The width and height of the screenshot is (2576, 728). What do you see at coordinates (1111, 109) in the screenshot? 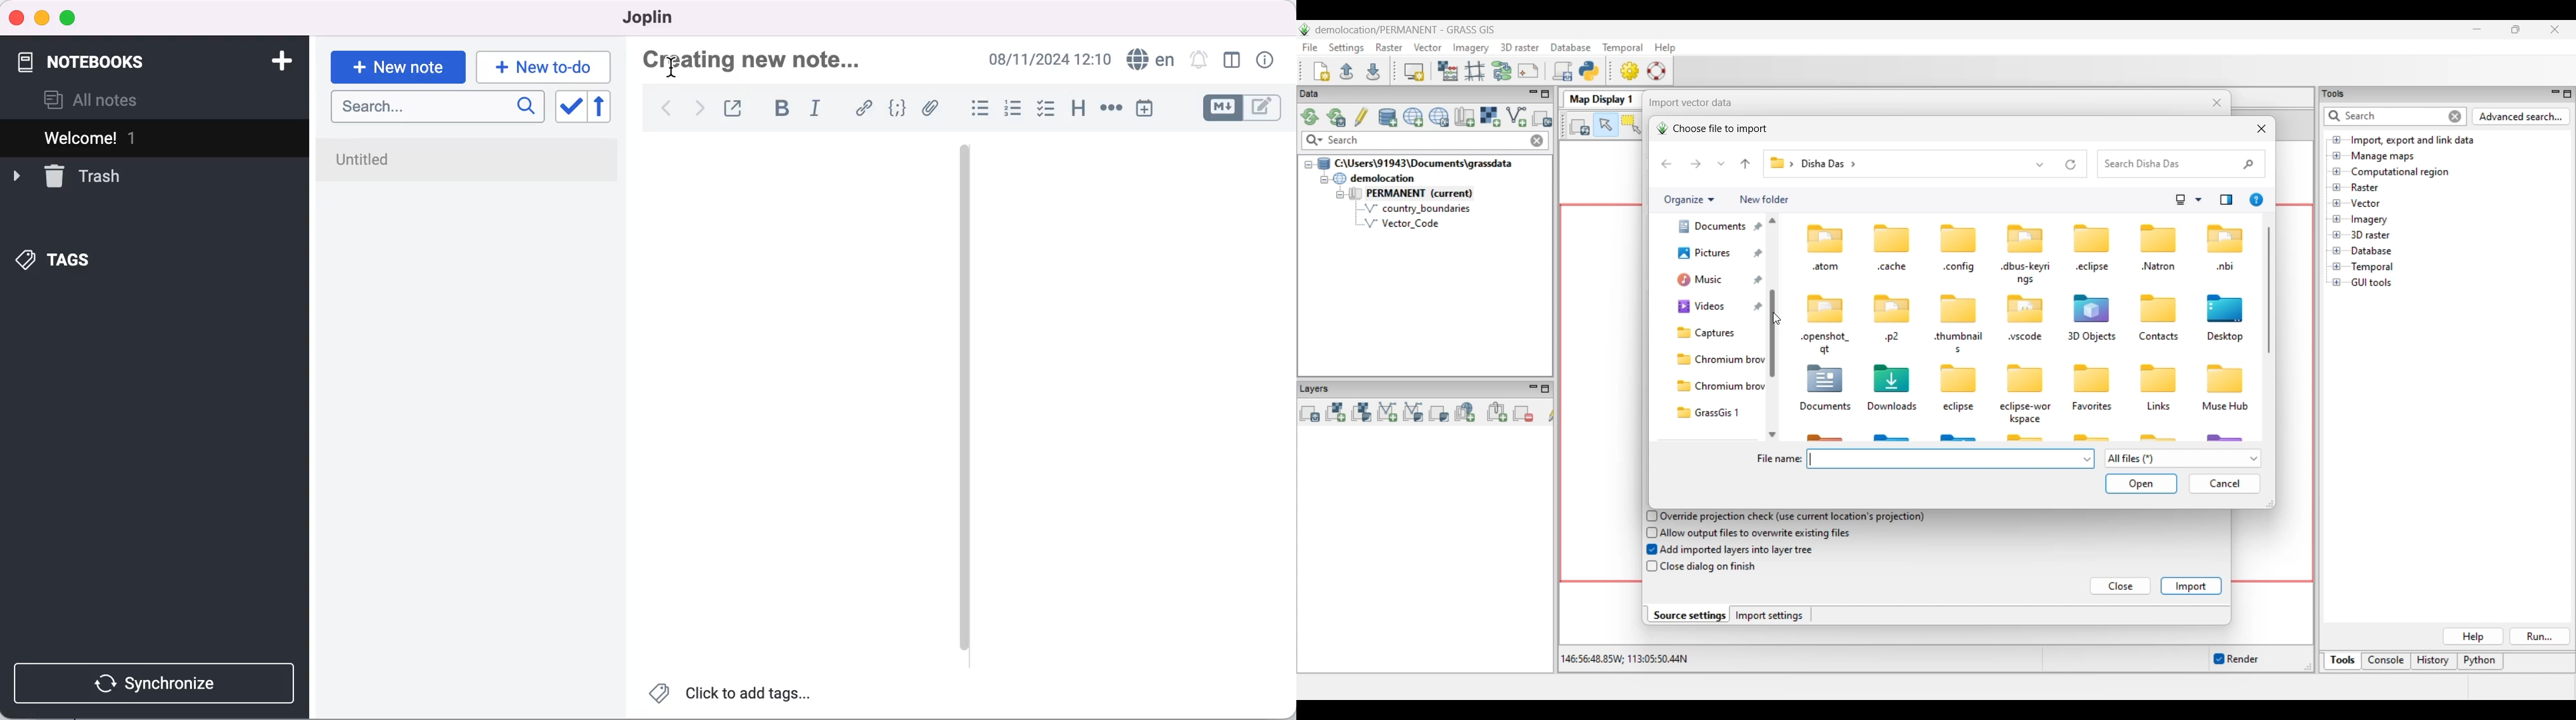
I see `horizontal rule` at bounding box center [1111, 109].